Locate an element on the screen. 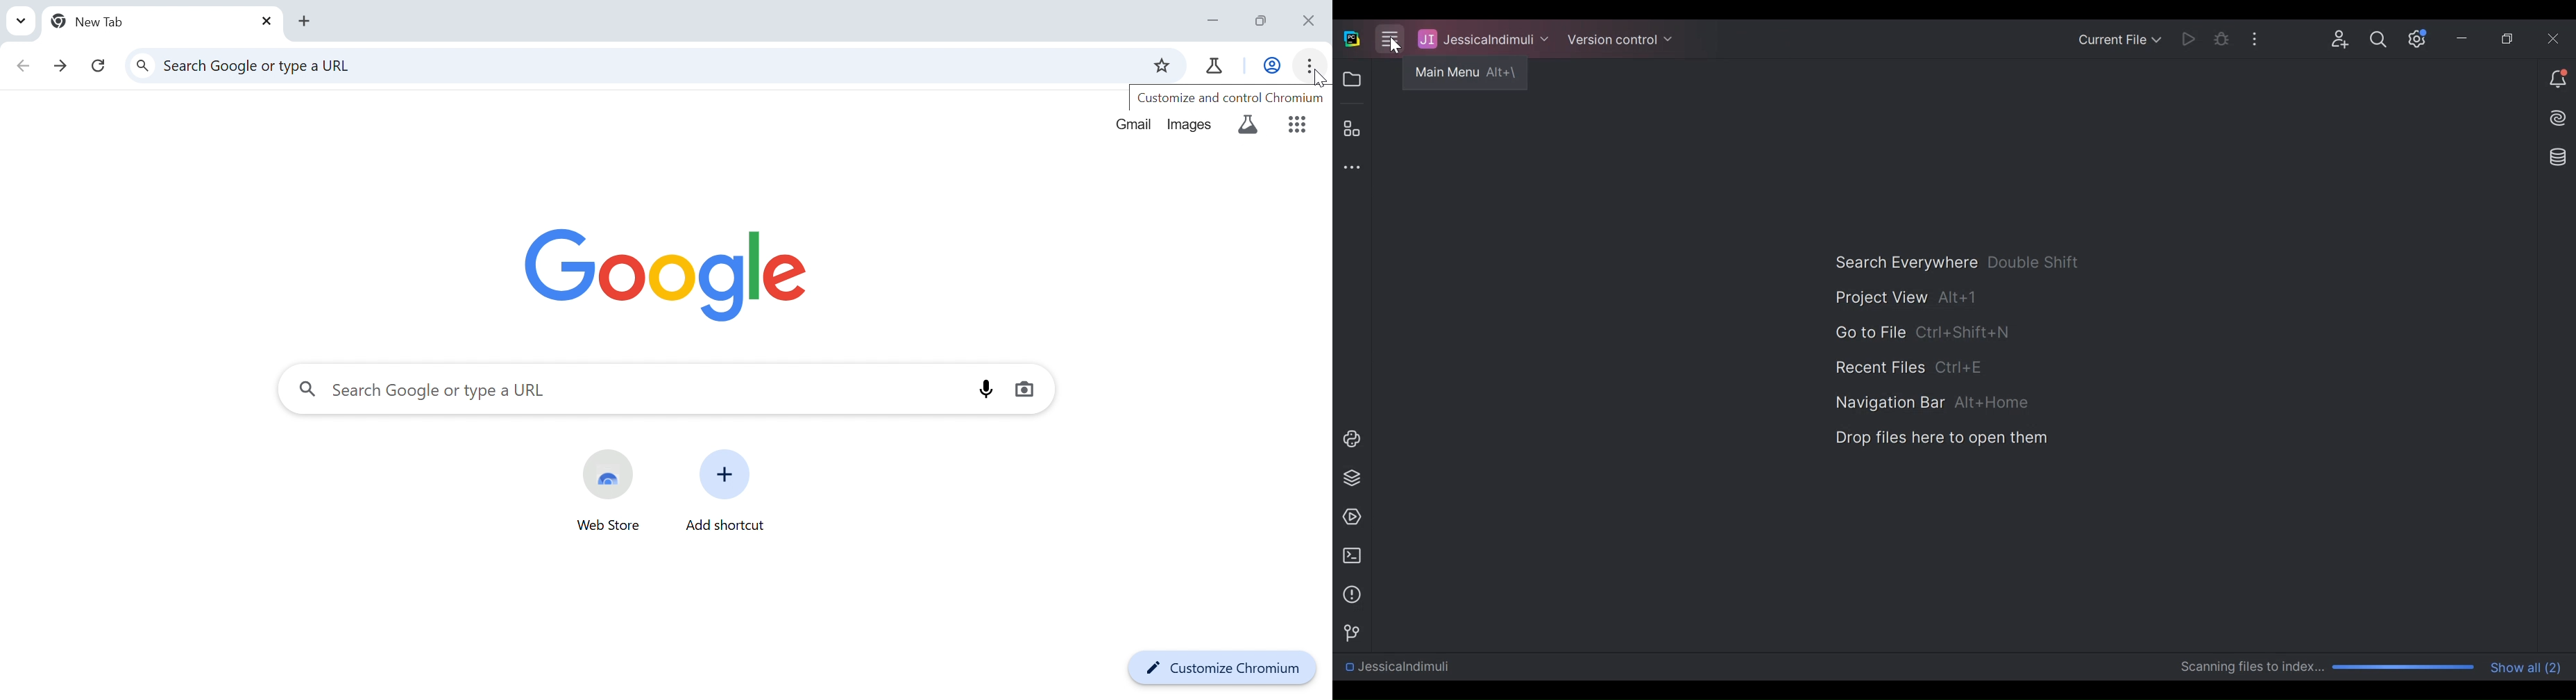 The width and height of the screenshot is (2576, 700). Search labs is located at coordinates (1248, 127).